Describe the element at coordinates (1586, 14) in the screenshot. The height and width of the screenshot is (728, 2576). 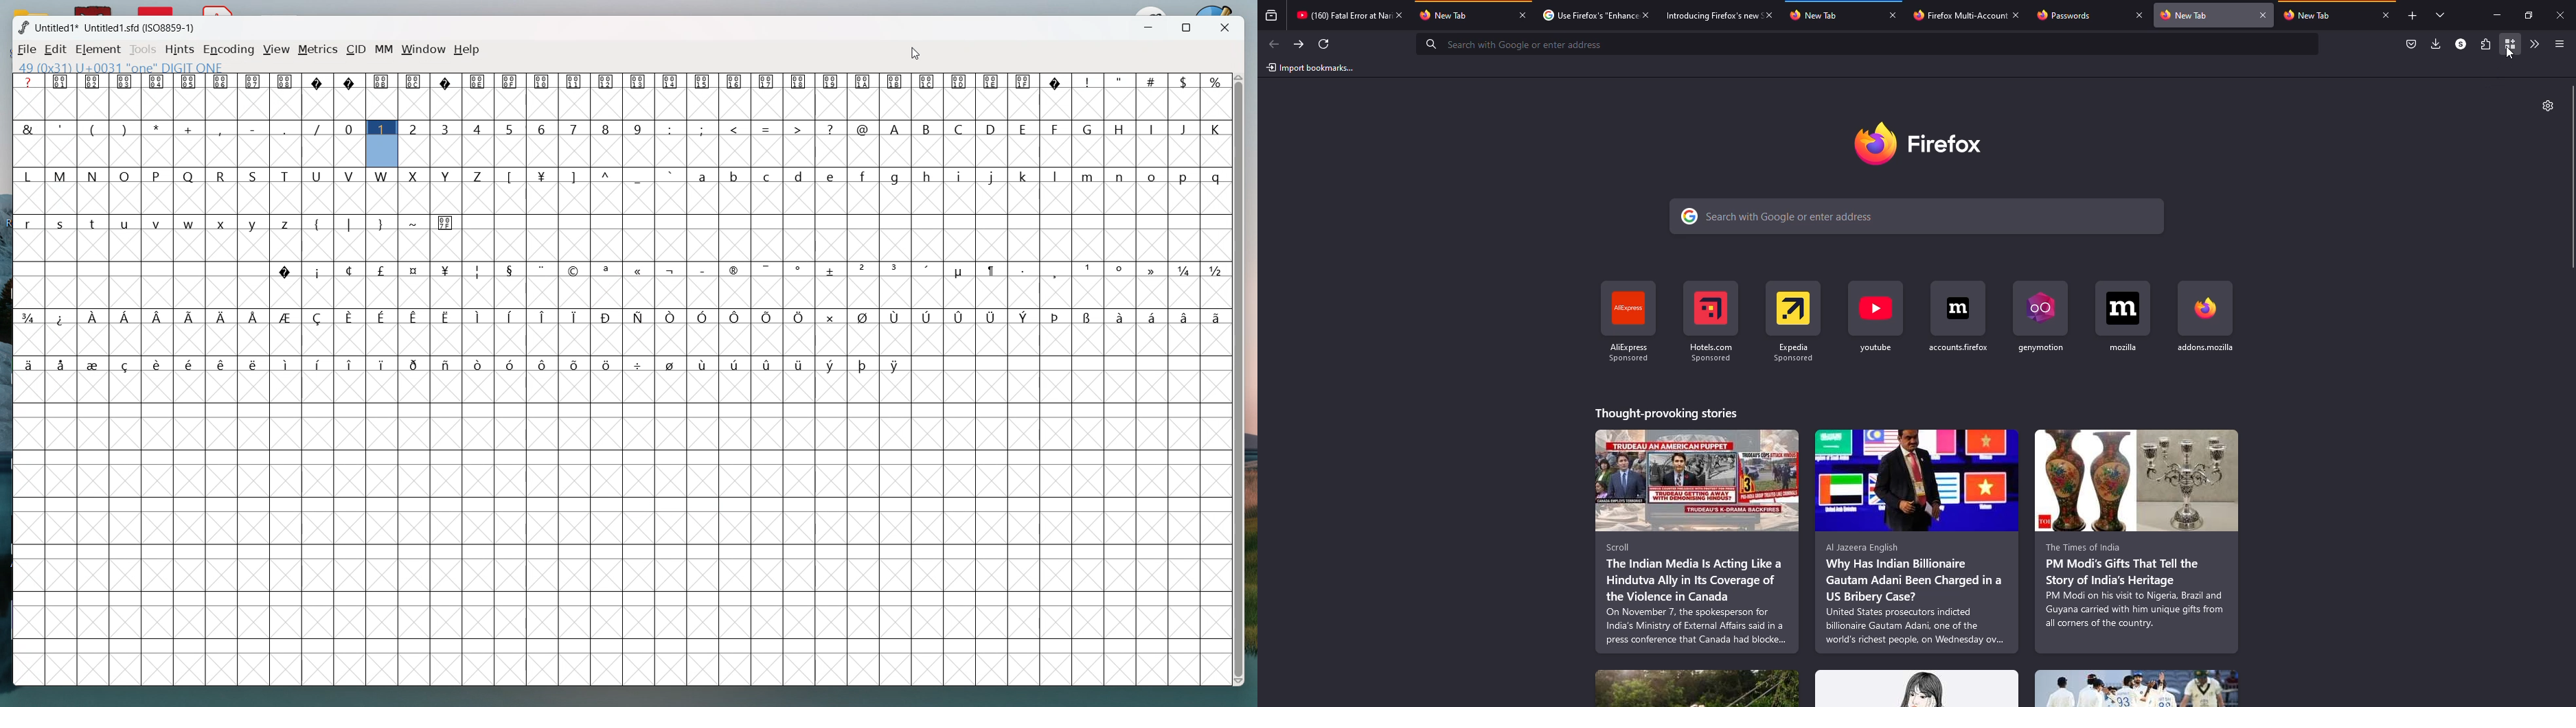
I see `tab` at that location.